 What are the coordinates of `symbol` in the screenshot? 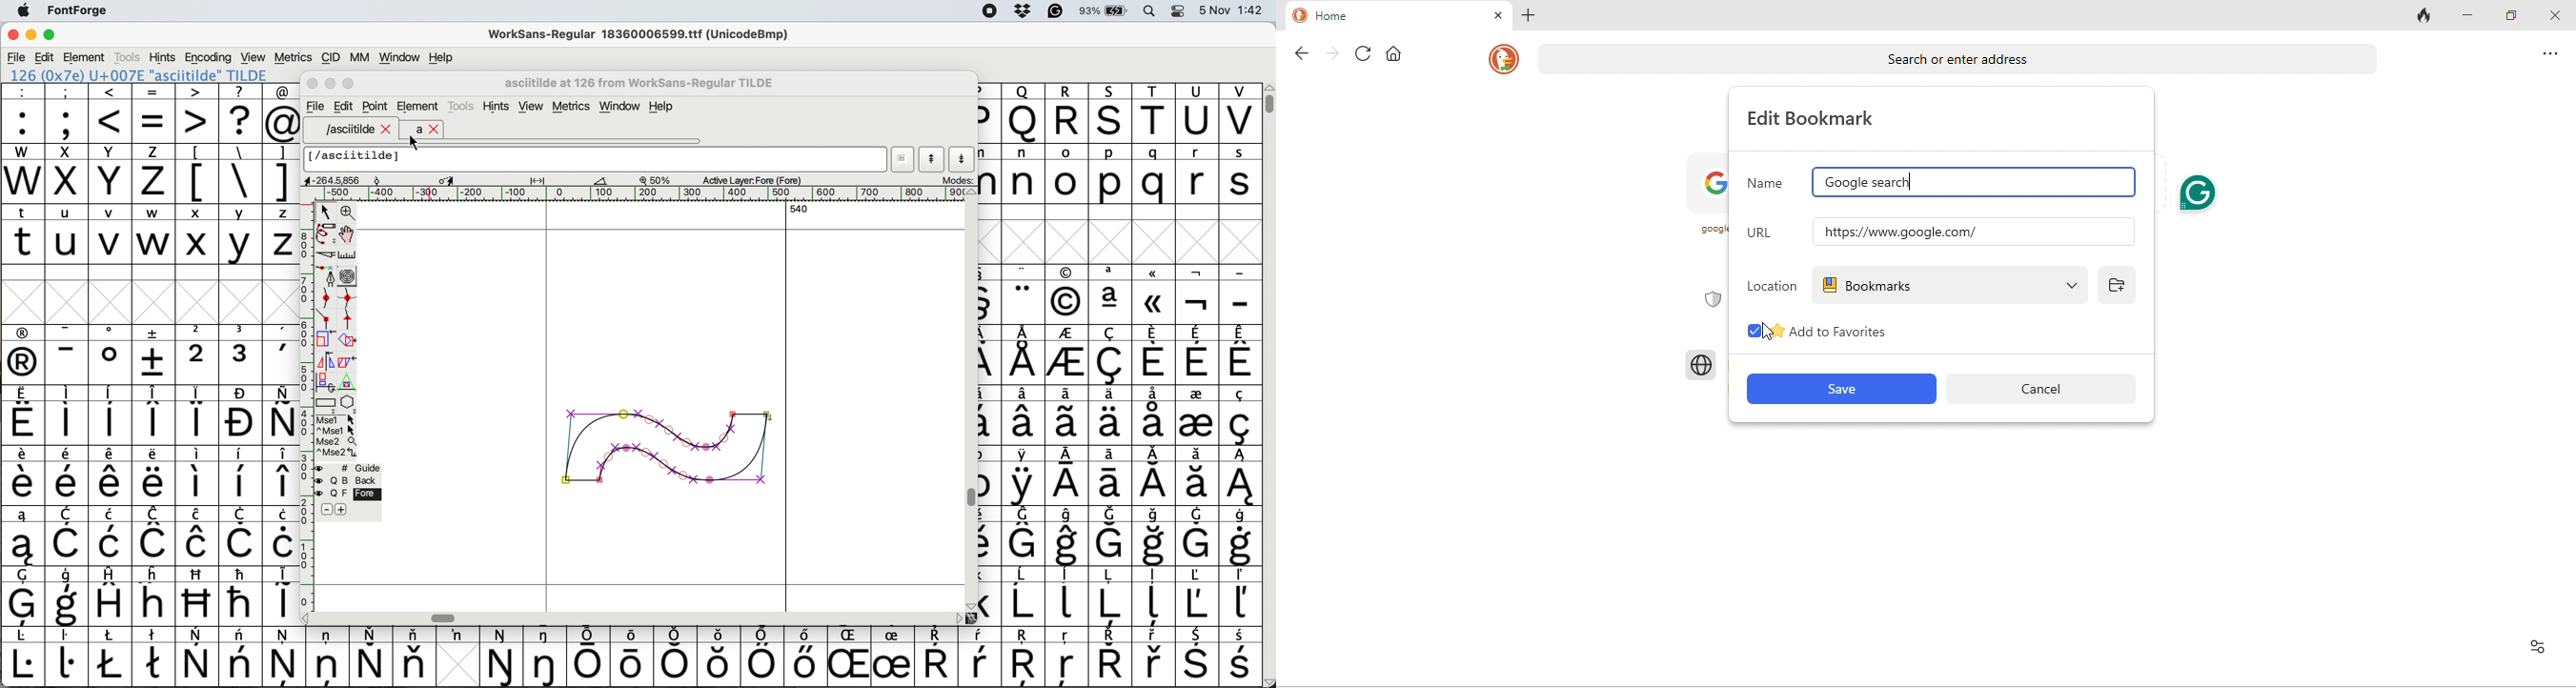 It's located at (415, 656).